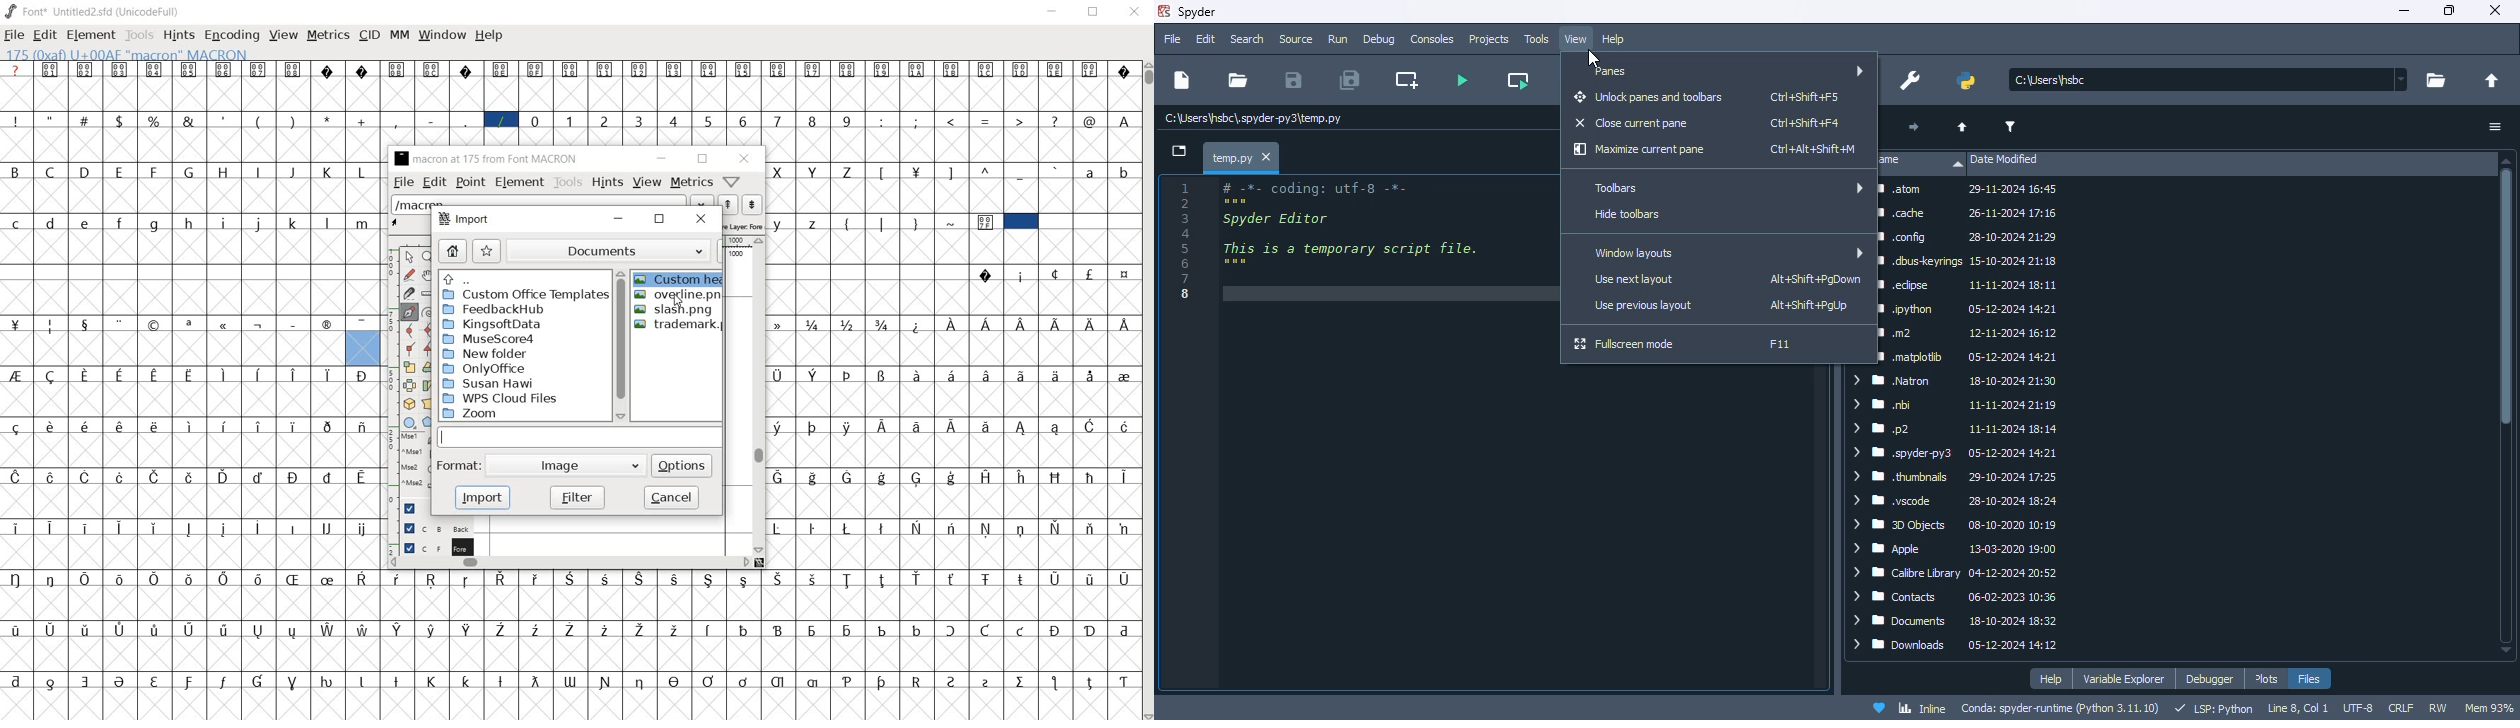 This screenshot has width=2520, height=728. What do you see at coordinates (1806, 123) in the screenshot?
I see `shortcut for close current pane` at bounding box center [1806, 123].